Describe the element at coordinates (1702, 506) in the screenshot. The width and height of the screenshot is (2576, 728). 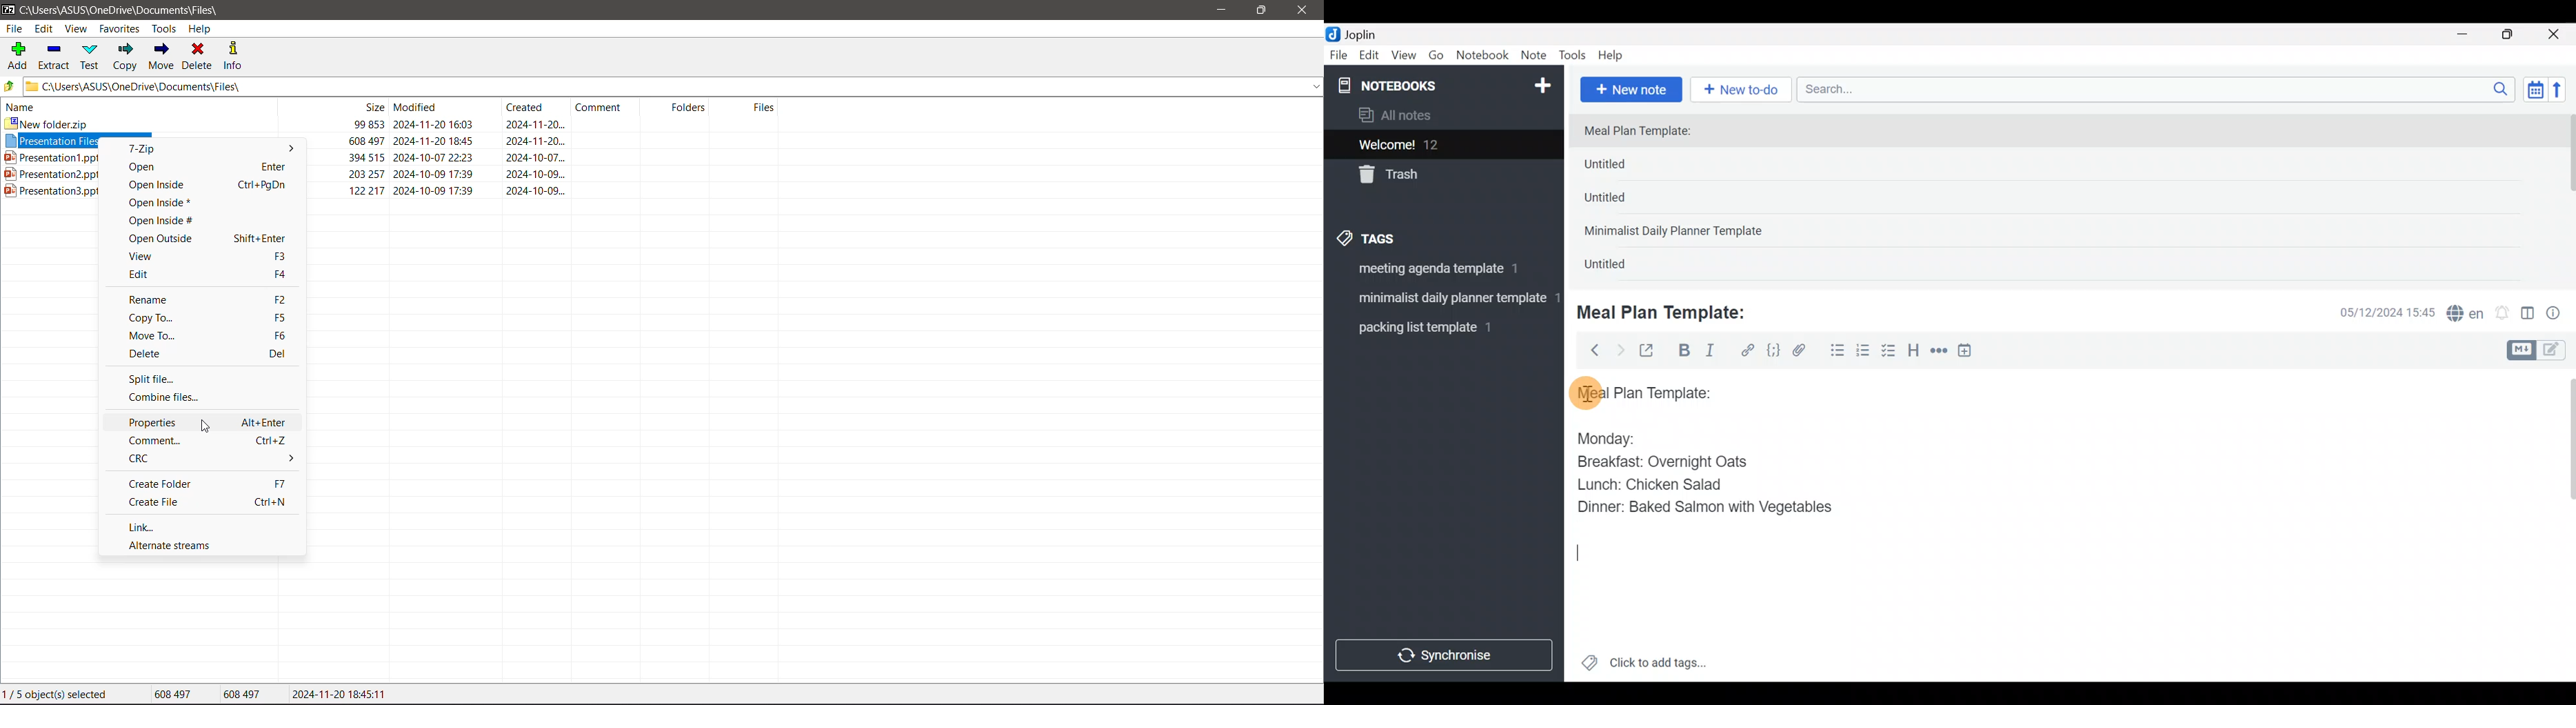
I see `Dinner: Baked Salmon with Vegetables` at that location.